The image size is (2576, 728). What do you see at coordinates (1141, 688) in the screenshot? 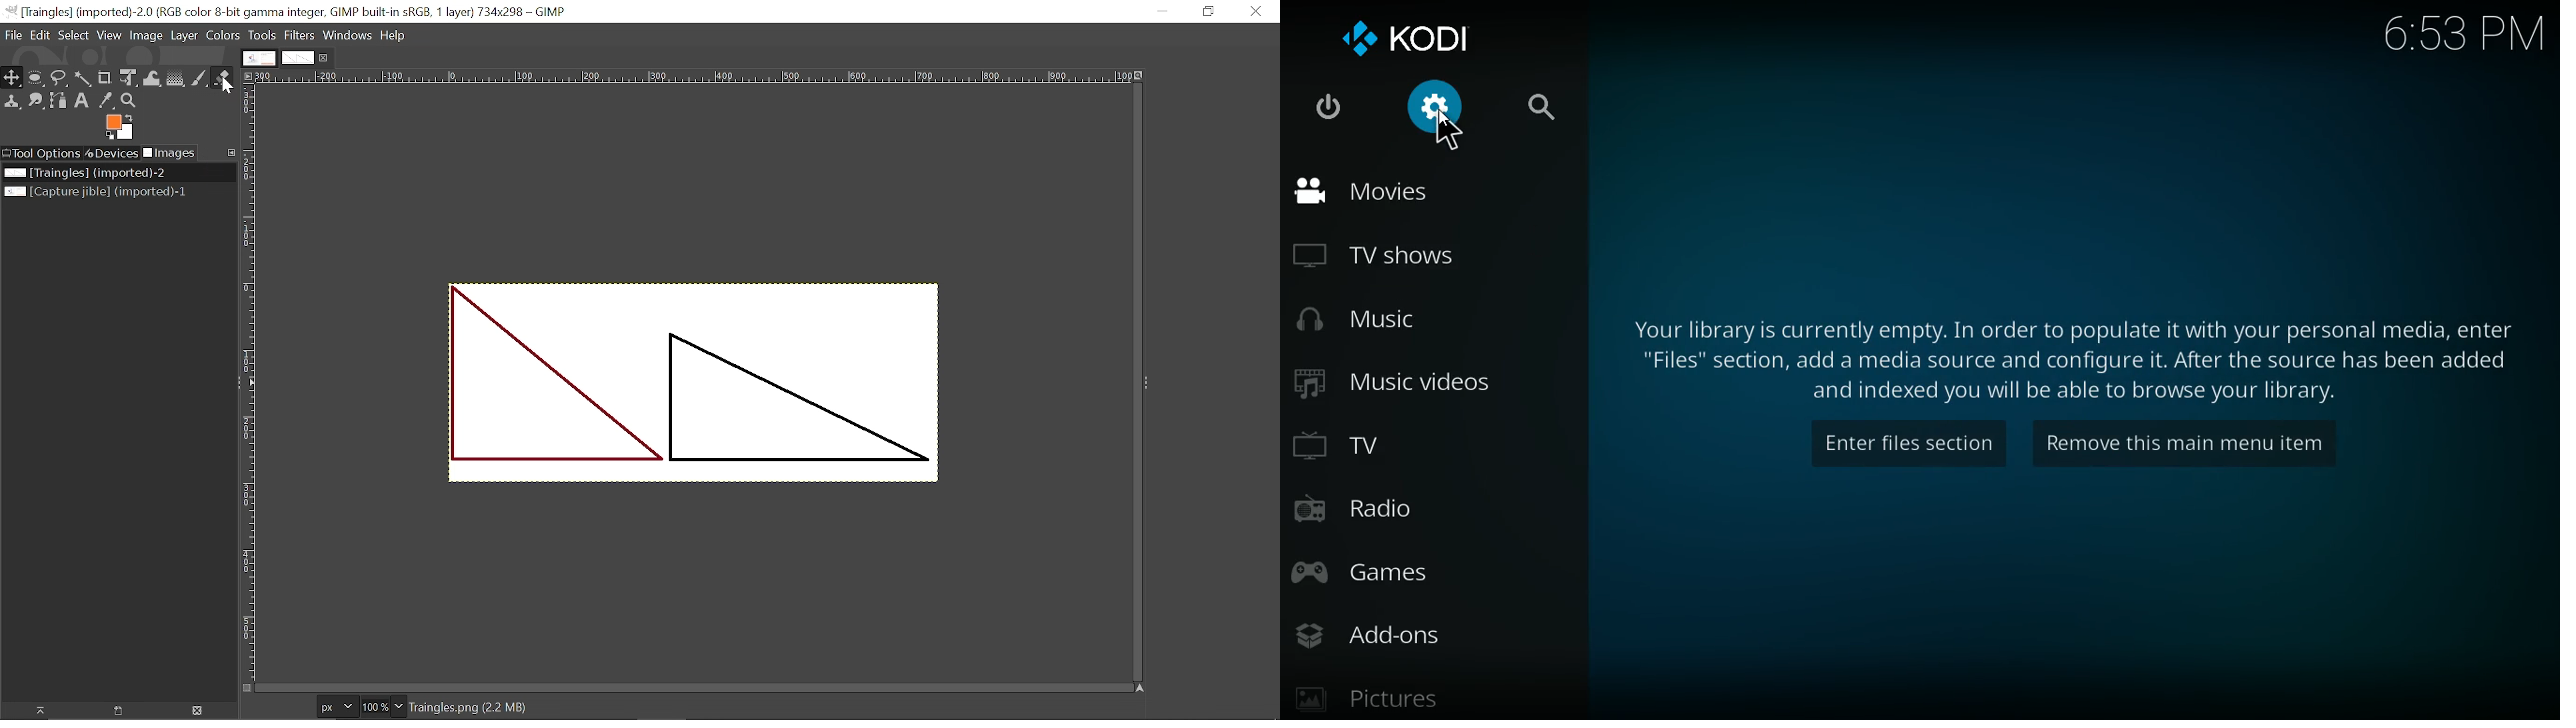
I see `Navigate this window` at bounding box center [1141, 688].